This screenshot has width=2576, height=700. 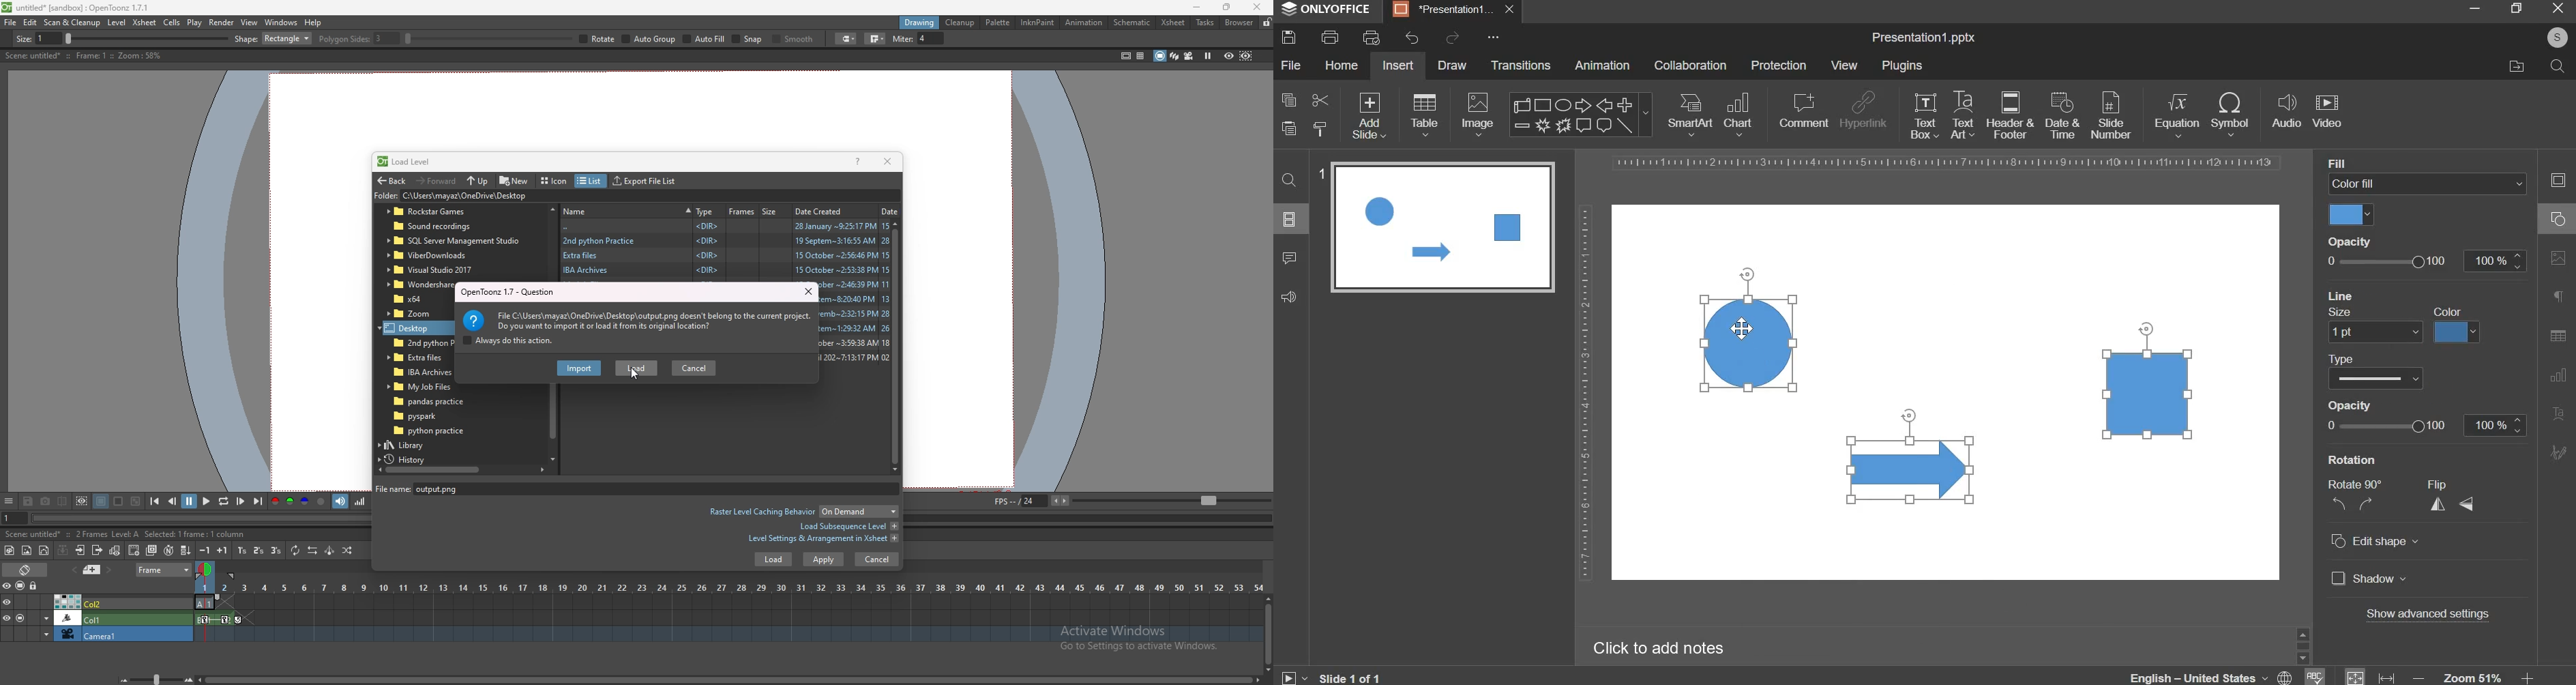 What do you see at coordinates (2287, 112) in the screenshot?
I see `audio` at bounding box center [2287, 112].